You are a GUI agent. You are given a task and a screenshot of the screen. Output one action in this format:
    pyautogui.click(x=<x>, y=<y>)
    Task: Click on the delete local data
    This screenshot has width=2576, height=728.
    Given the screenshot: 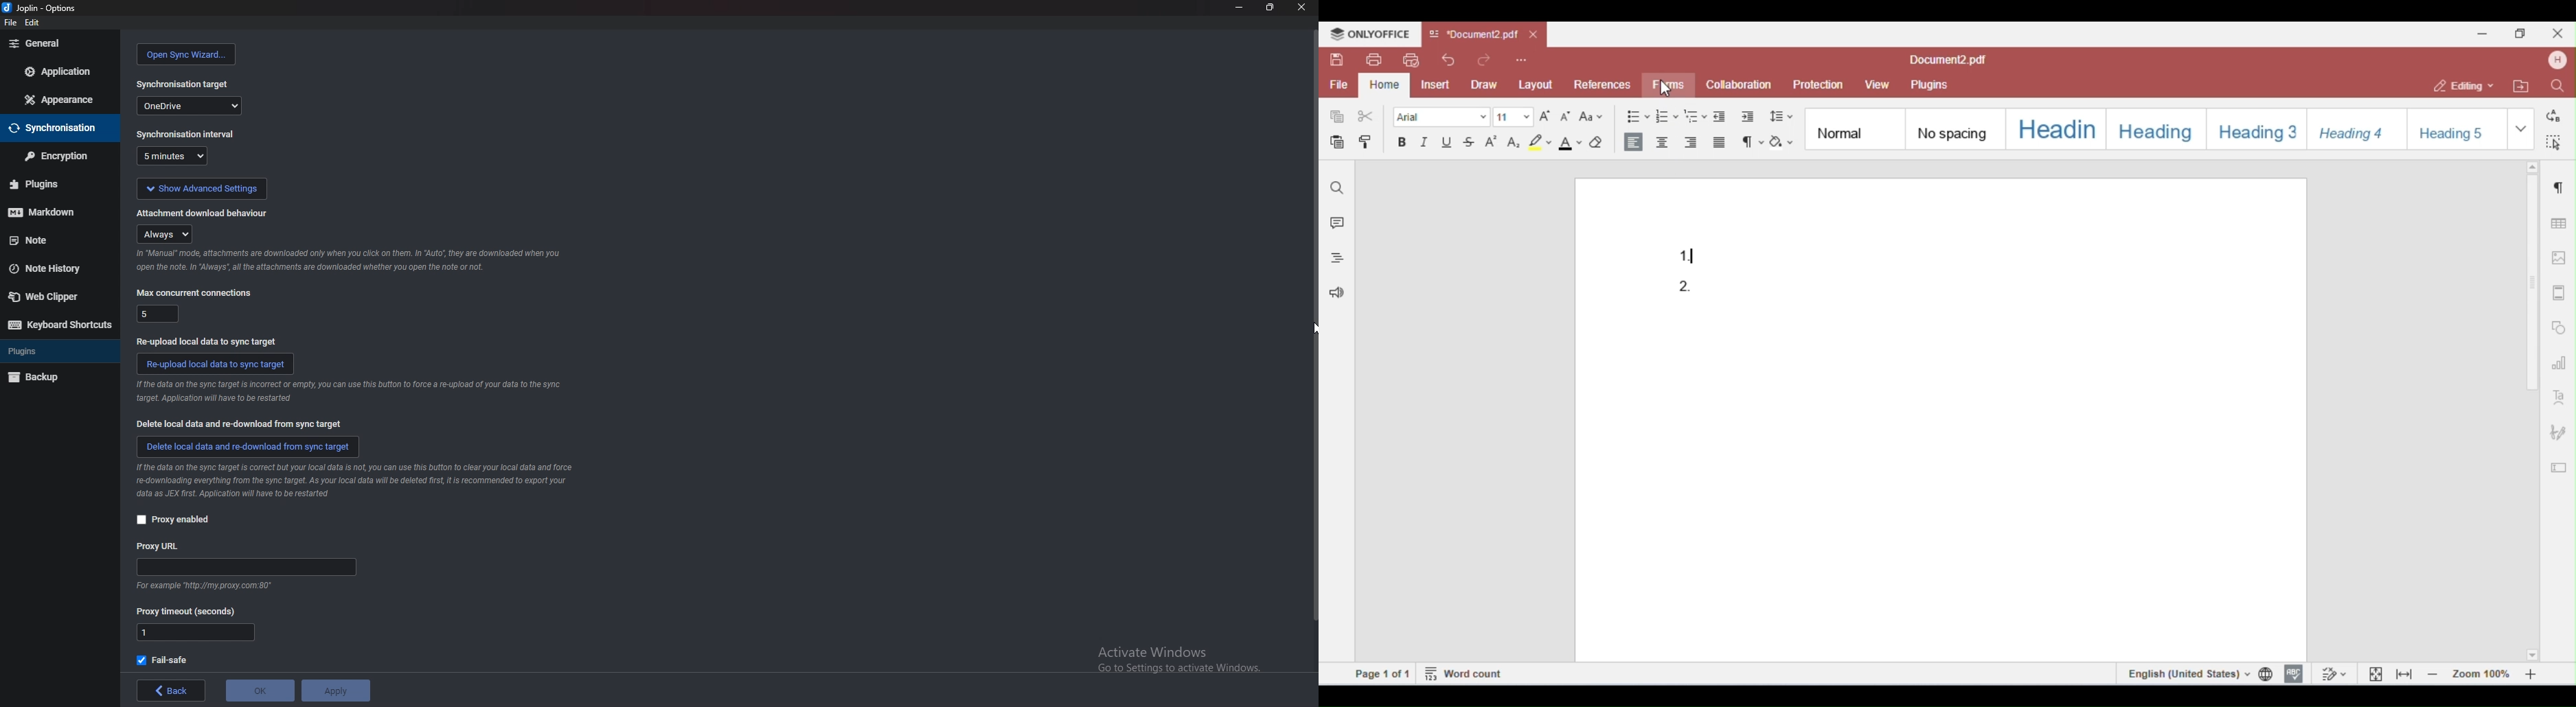 What is the action you would take?
    pyautogui.click(x=248, y=447)
    